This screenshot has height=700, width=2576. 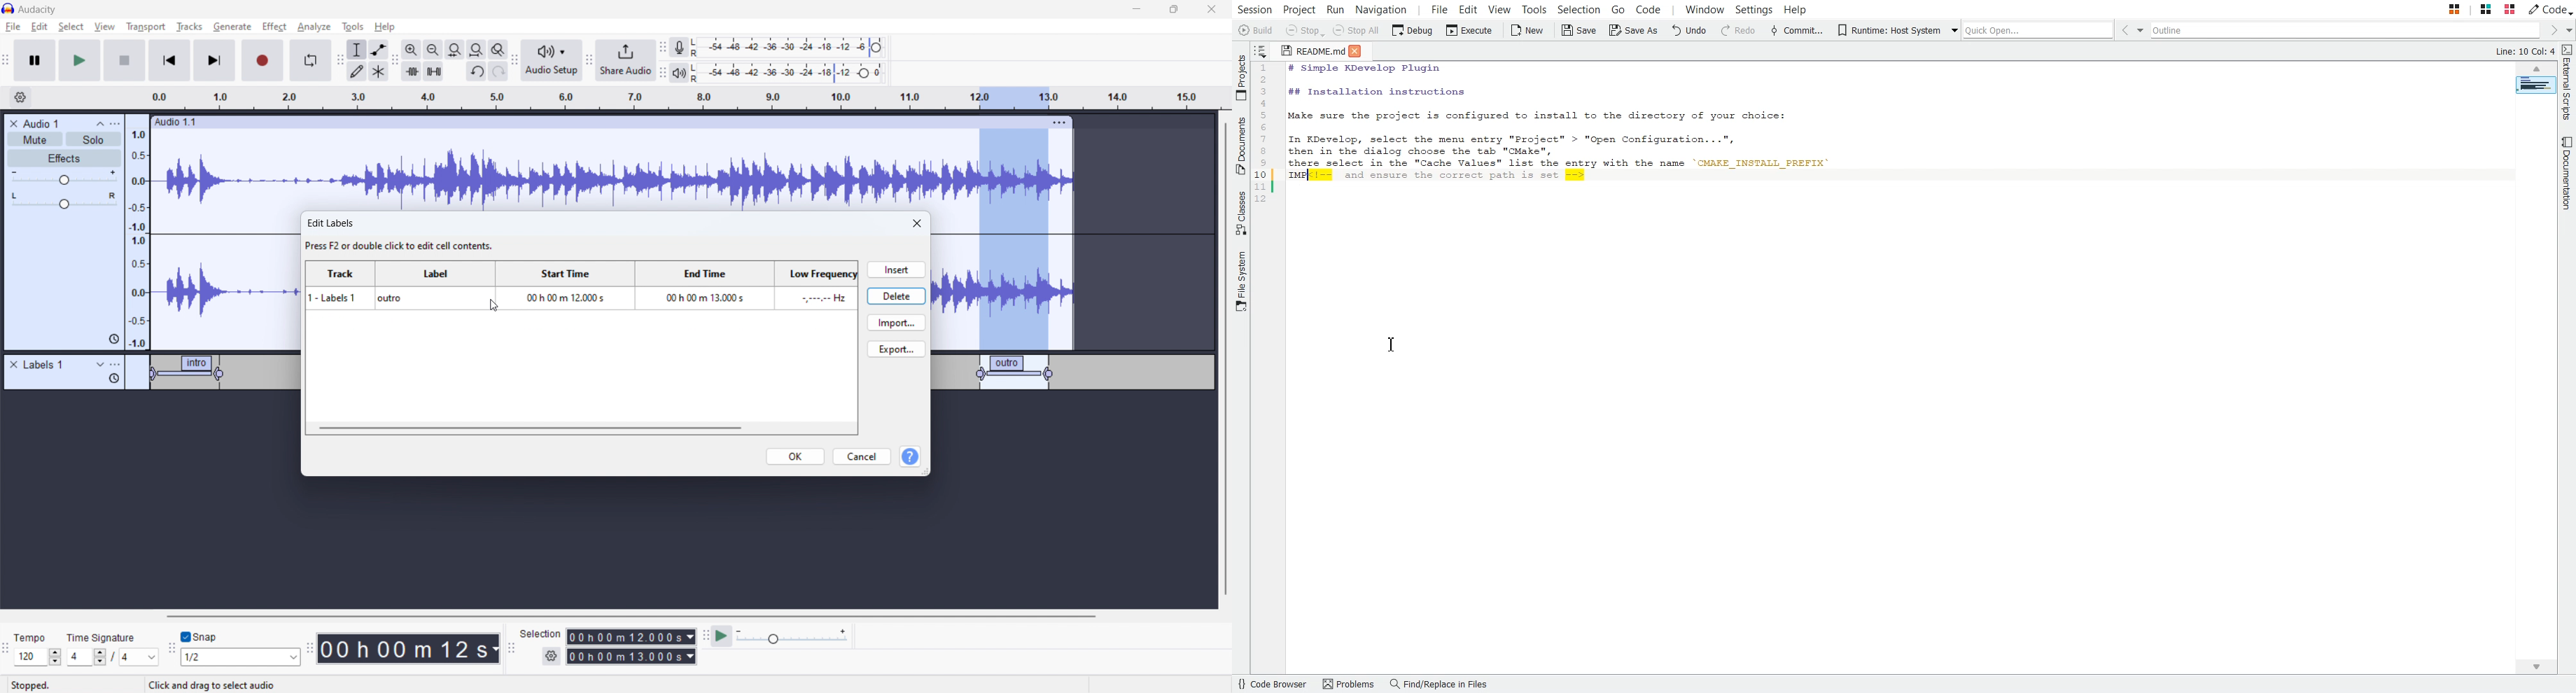 I want to click on minimize, so click(x=1136, y=10).